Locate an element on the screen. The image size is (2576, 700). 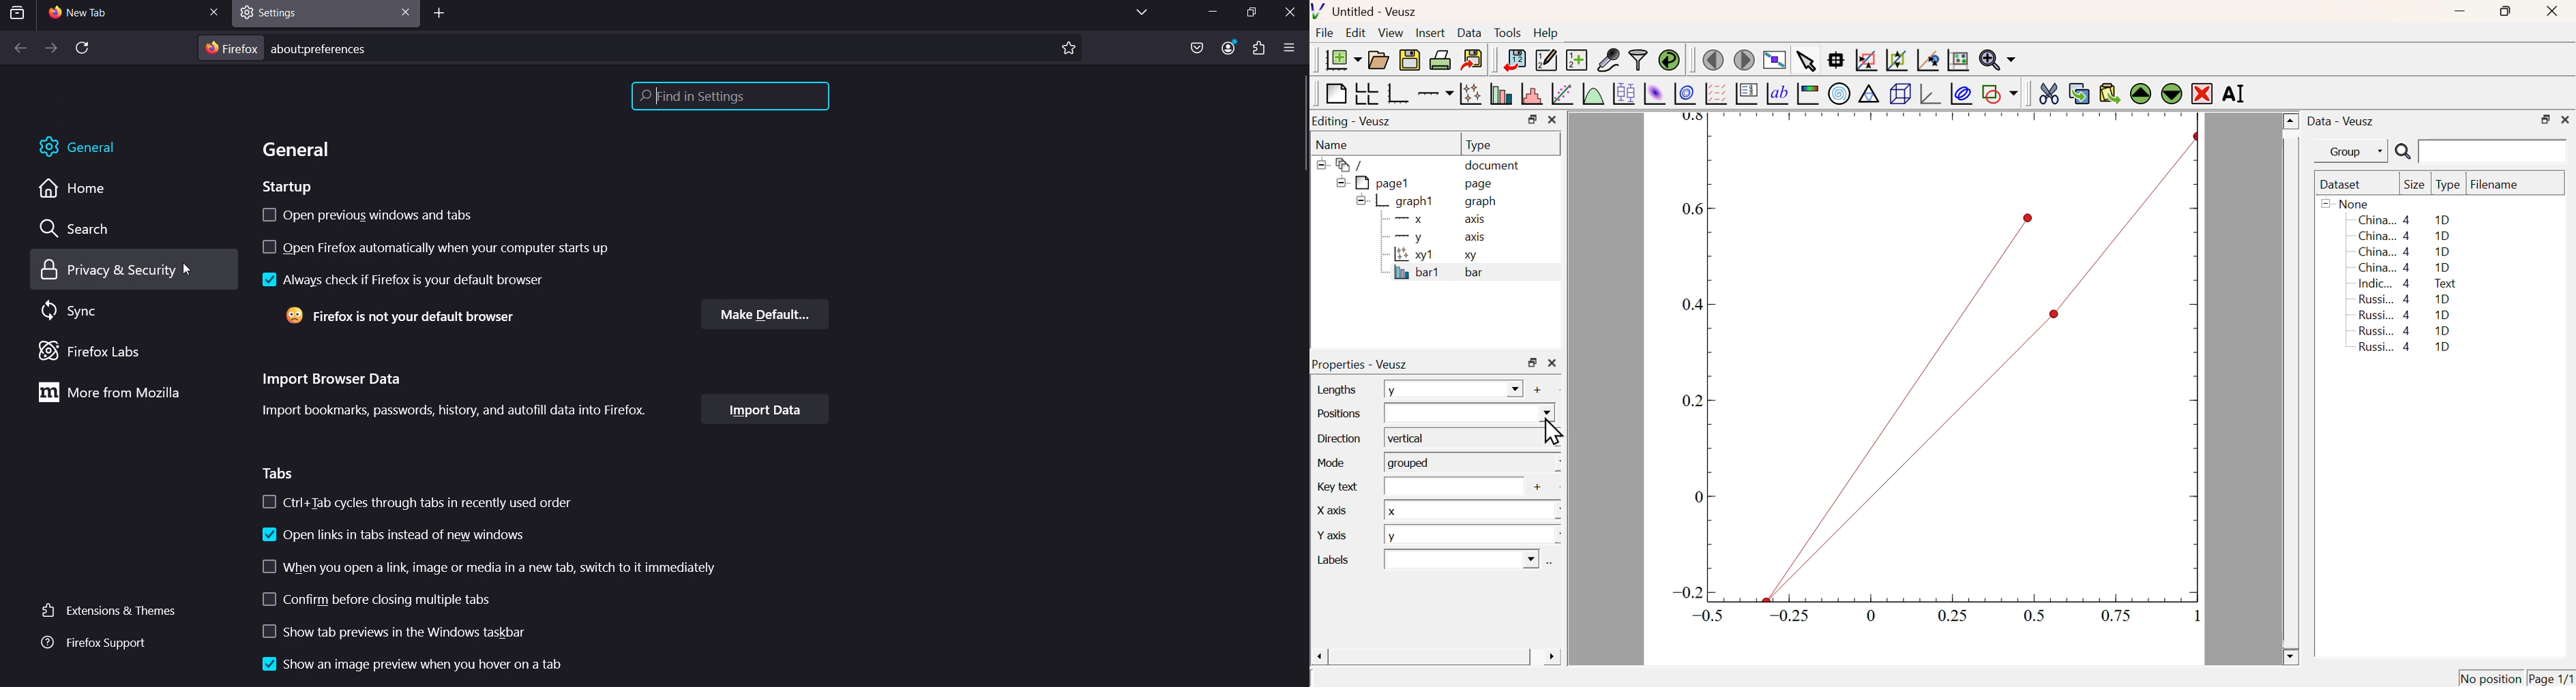
account is located at coordinates (1228, 46).